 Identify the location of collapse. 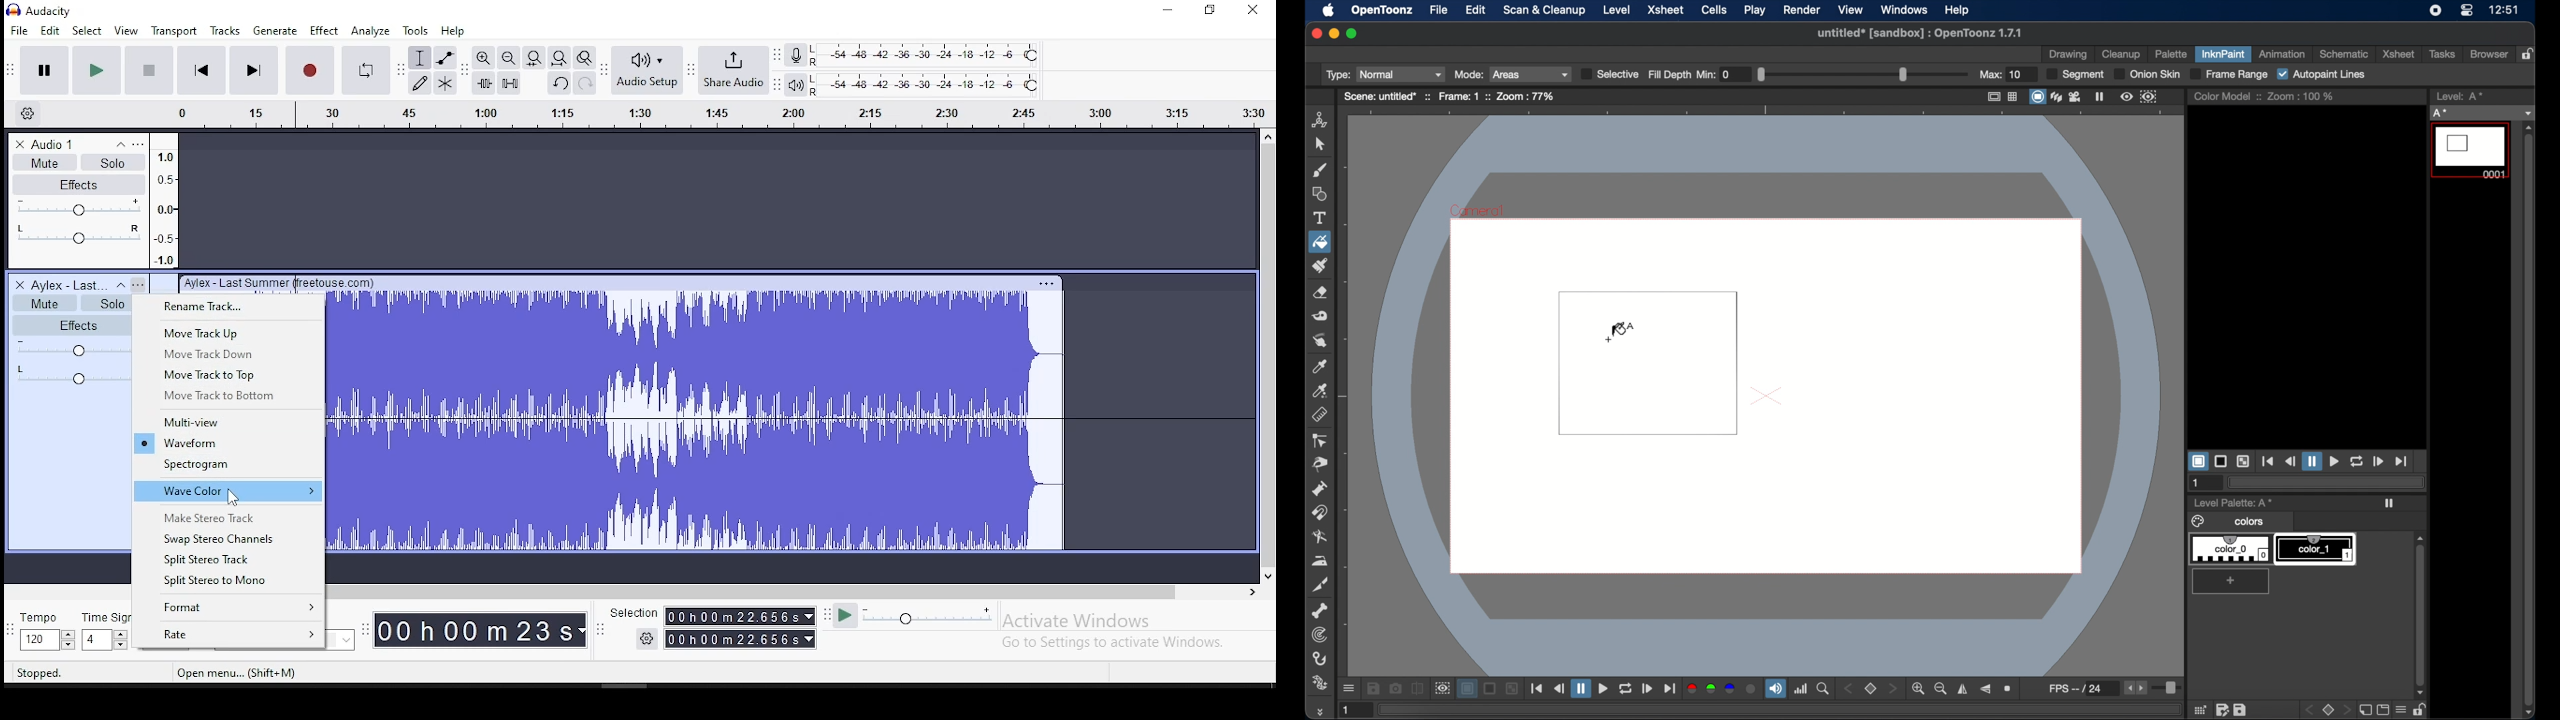
(119, 144).